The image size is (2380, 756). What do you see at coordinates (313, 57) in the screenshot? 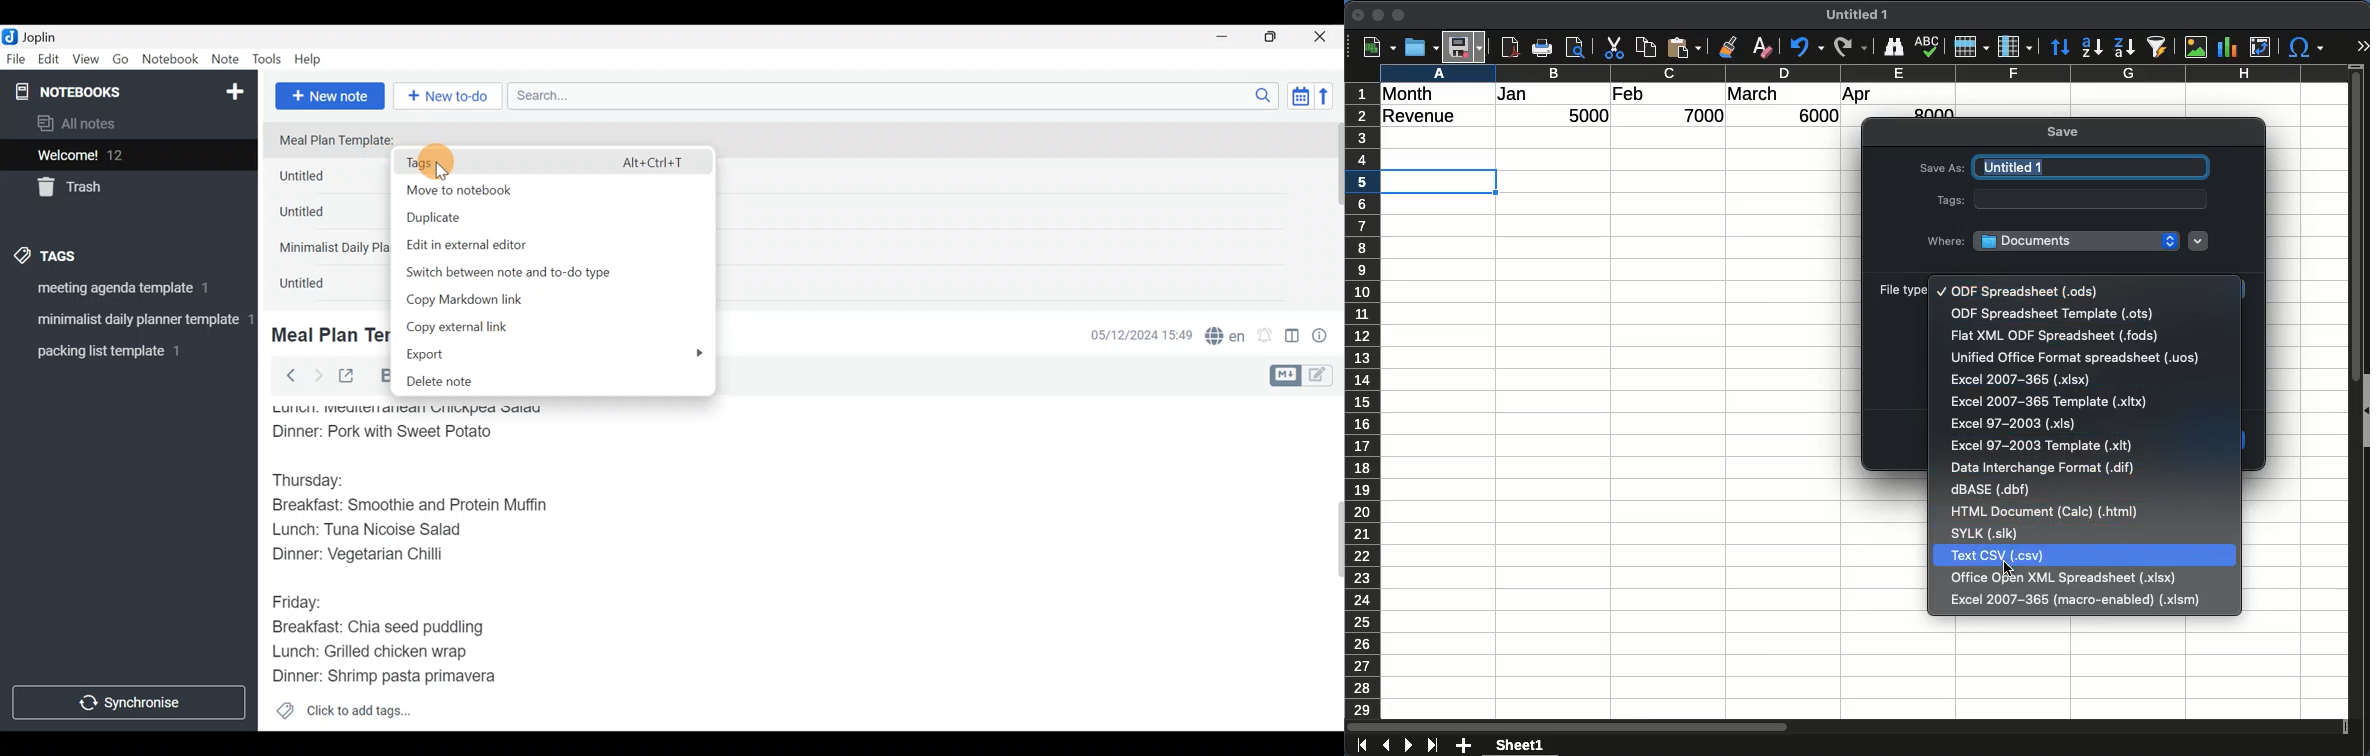
I see `Help` at bounding box center [313, 57].